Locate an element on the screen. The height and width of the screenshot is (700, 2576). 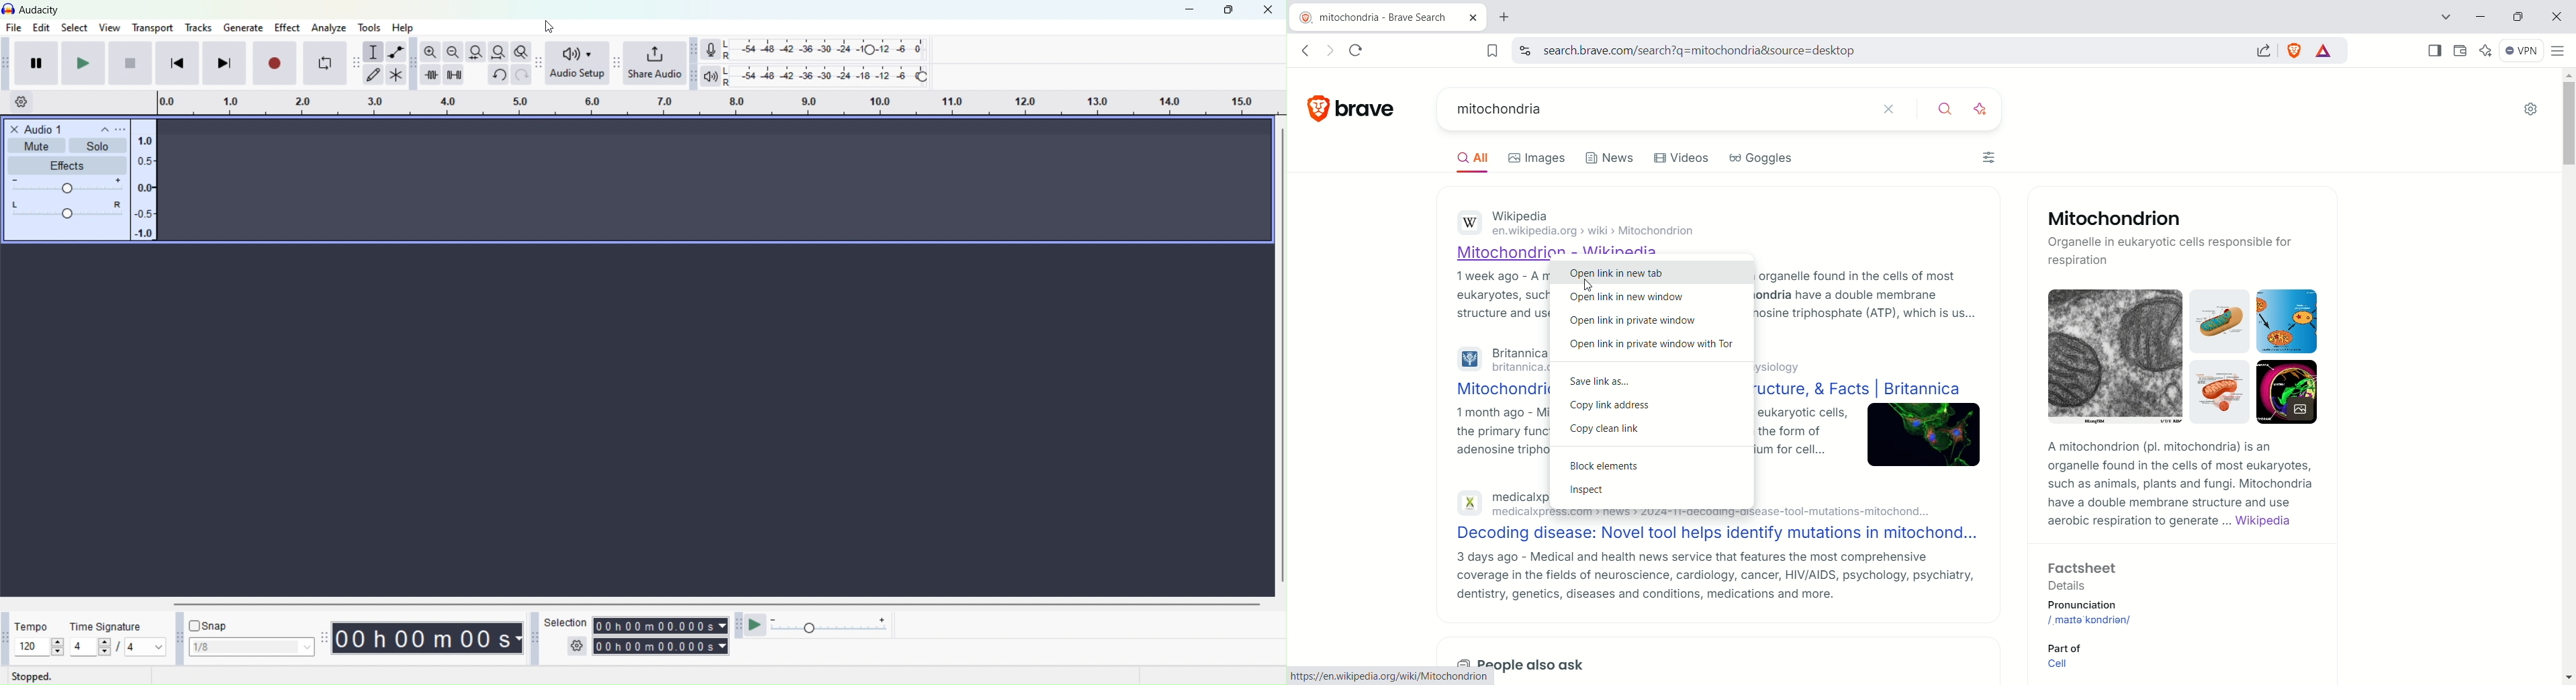
Play is located at coordinates (83, 62).